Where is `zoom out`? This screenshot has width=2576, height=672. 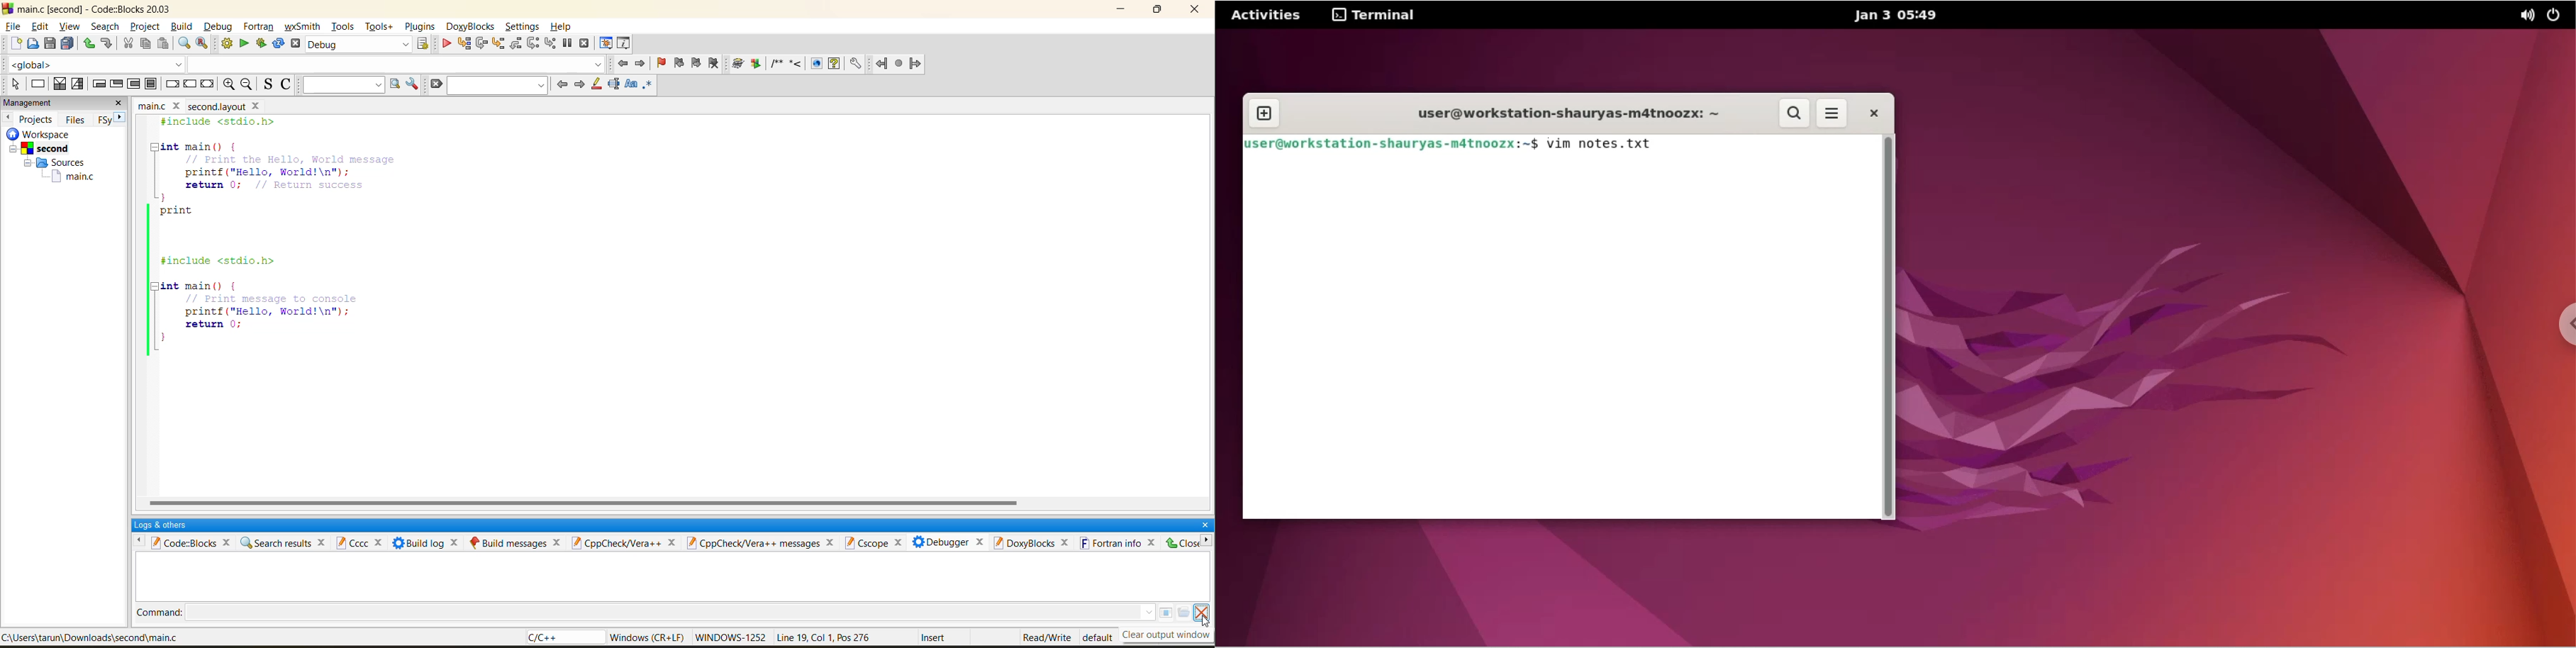
zoom out is located at coordinates (246, 85).